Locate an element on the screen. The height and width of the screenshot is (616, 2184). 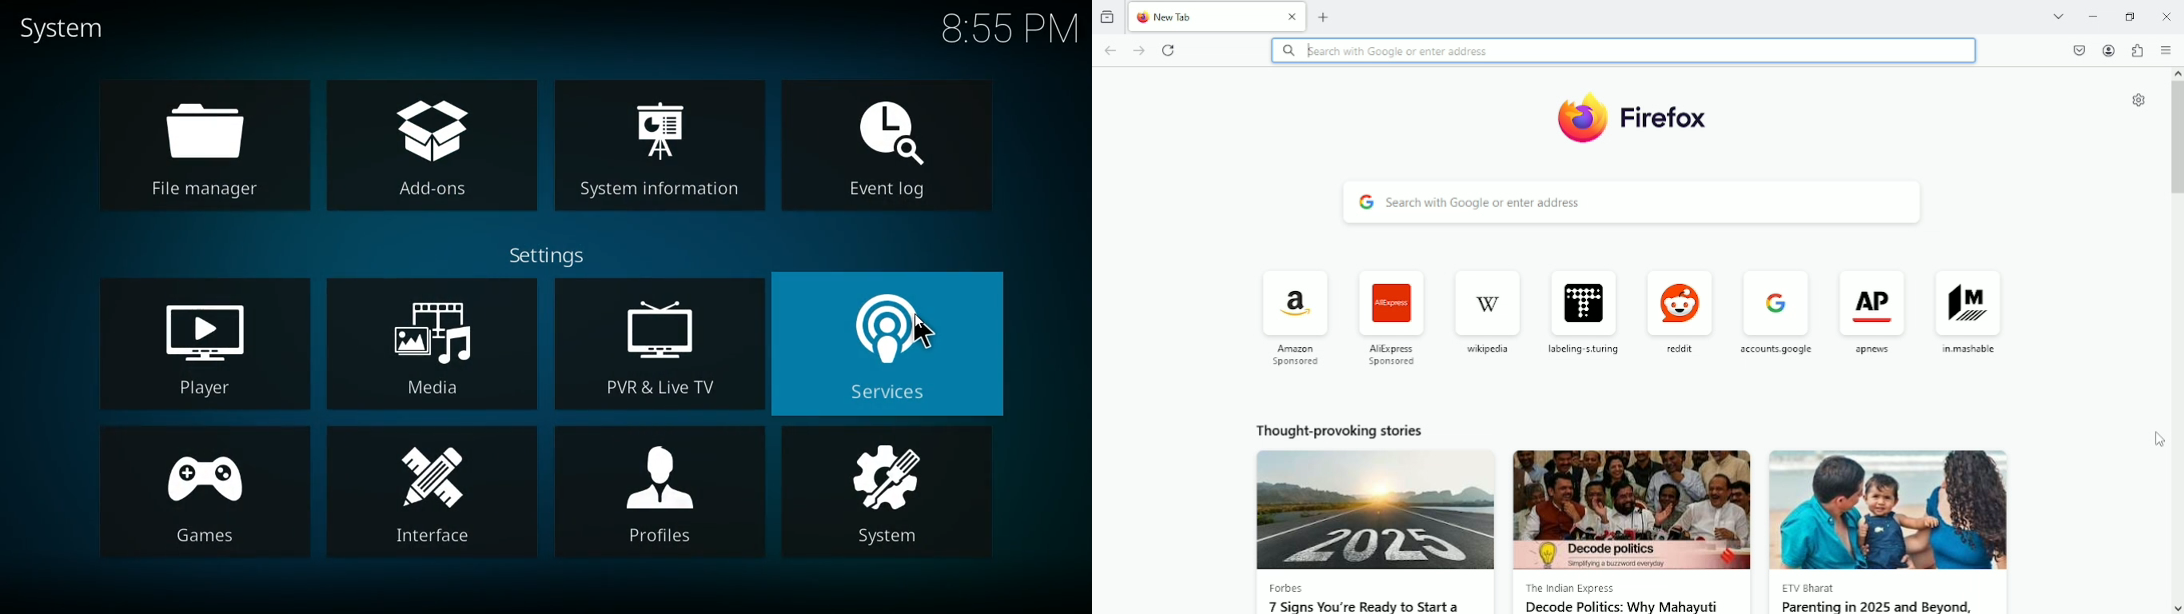
services is located at coordinates (902, 341).